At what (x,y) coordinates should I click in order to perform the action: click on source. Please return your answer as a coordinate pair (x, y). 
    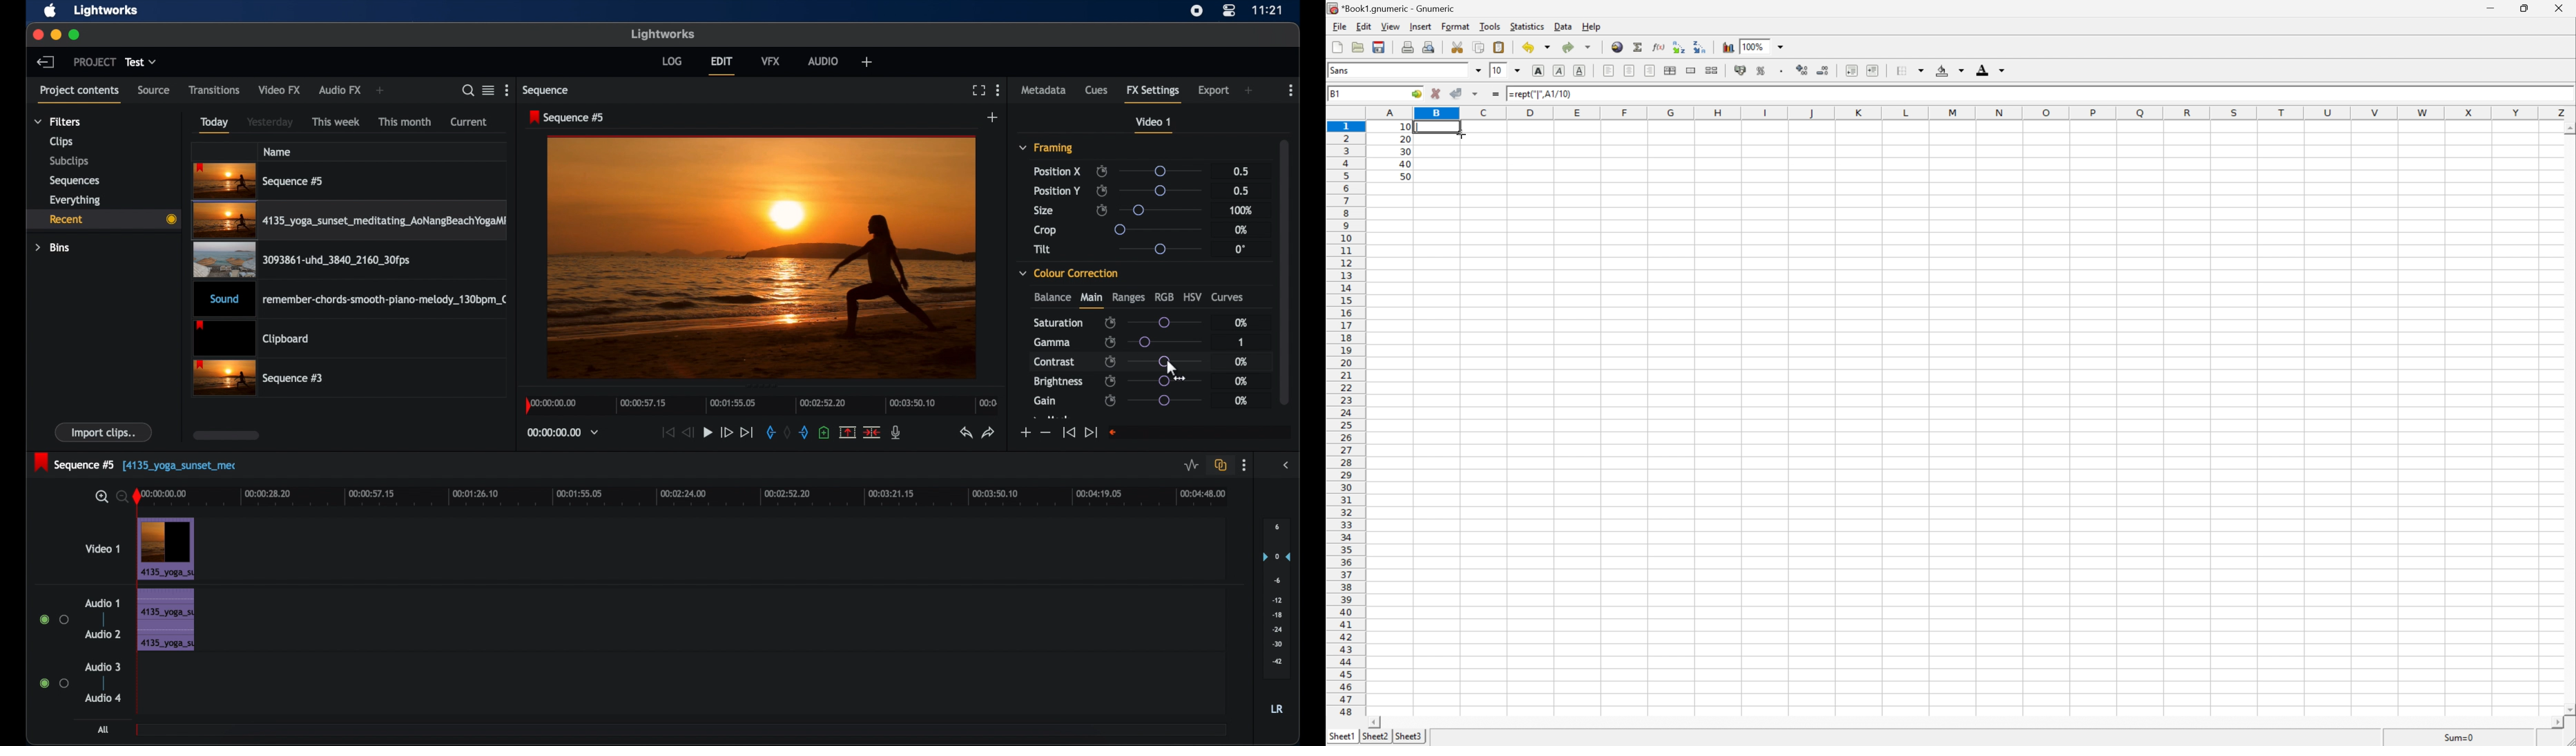
    Looking at the image, I should click on (153, 90).